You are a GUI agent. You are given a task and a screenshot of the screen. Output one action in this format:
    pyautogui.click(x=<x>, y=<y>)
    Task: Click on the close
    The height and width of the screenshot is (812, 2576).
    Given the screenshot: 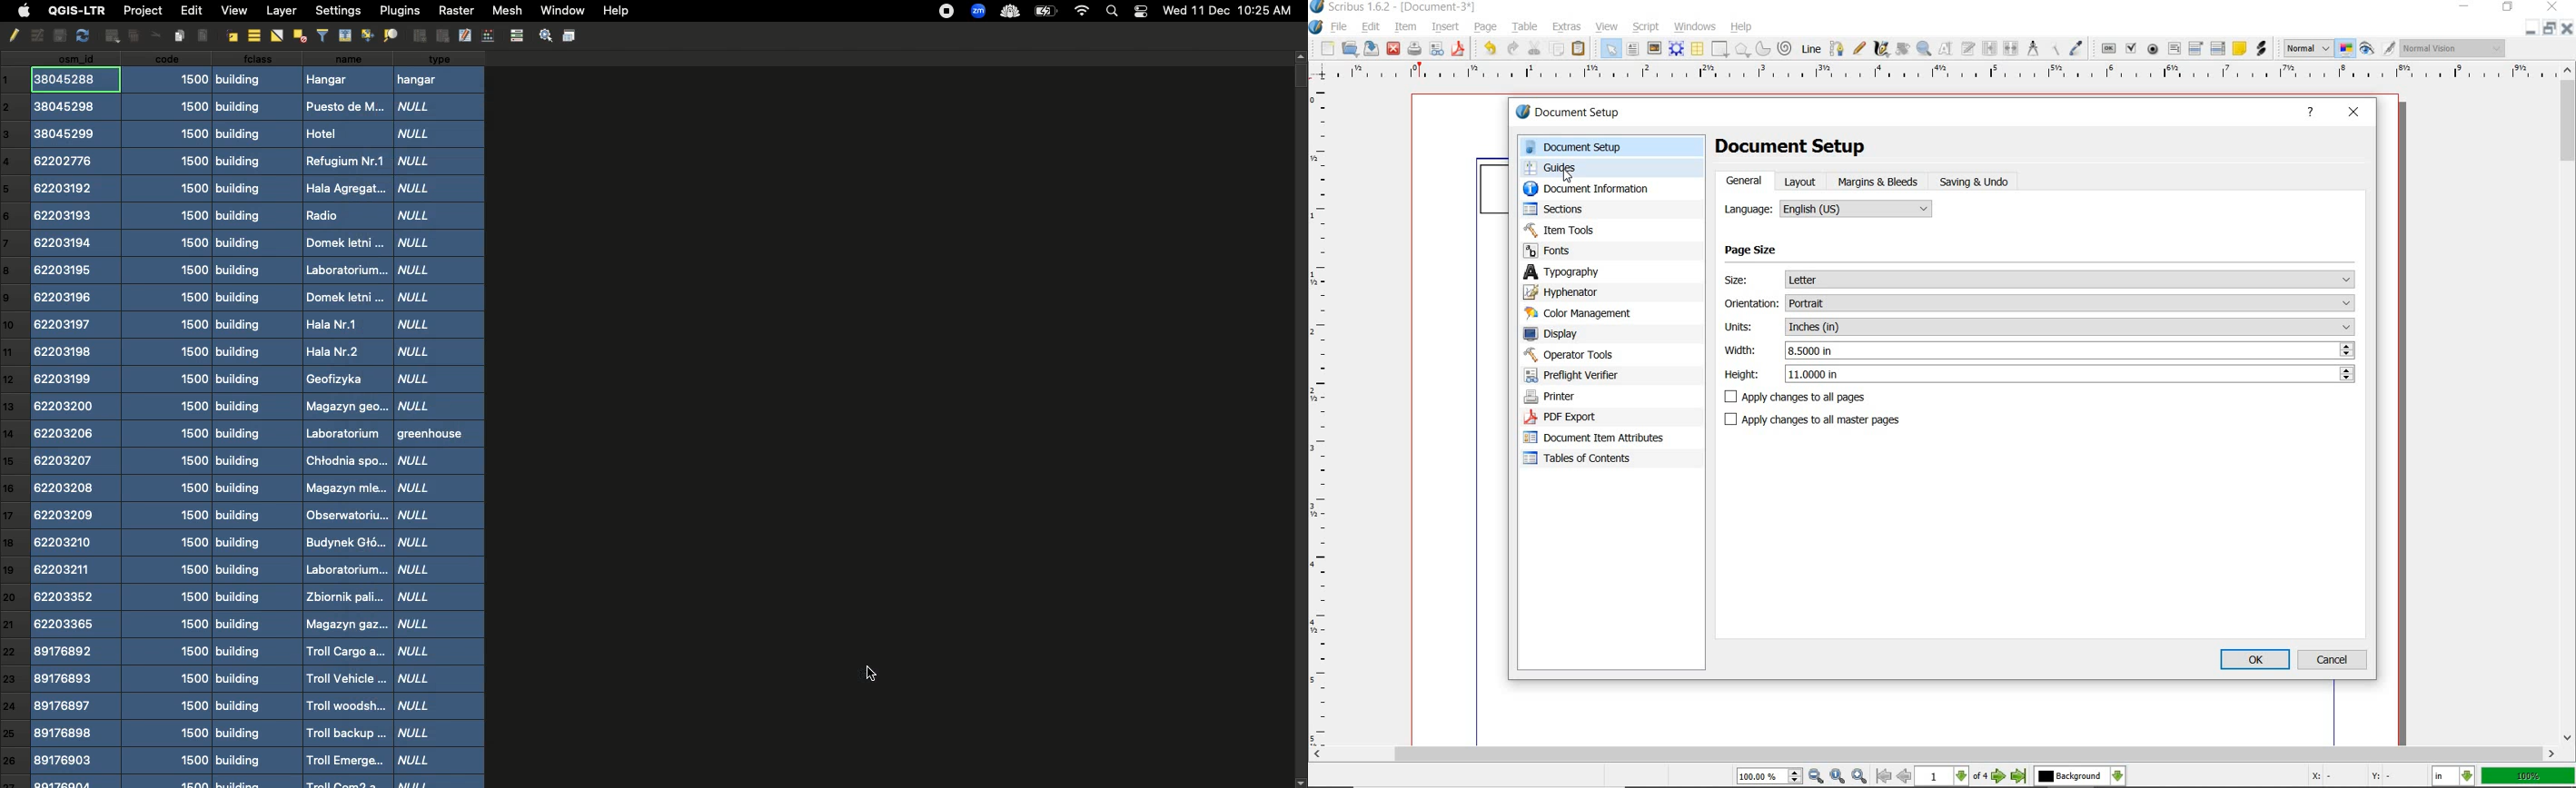 What is the action you would take?
    pyautogui.click(x=2355, y=112)
    